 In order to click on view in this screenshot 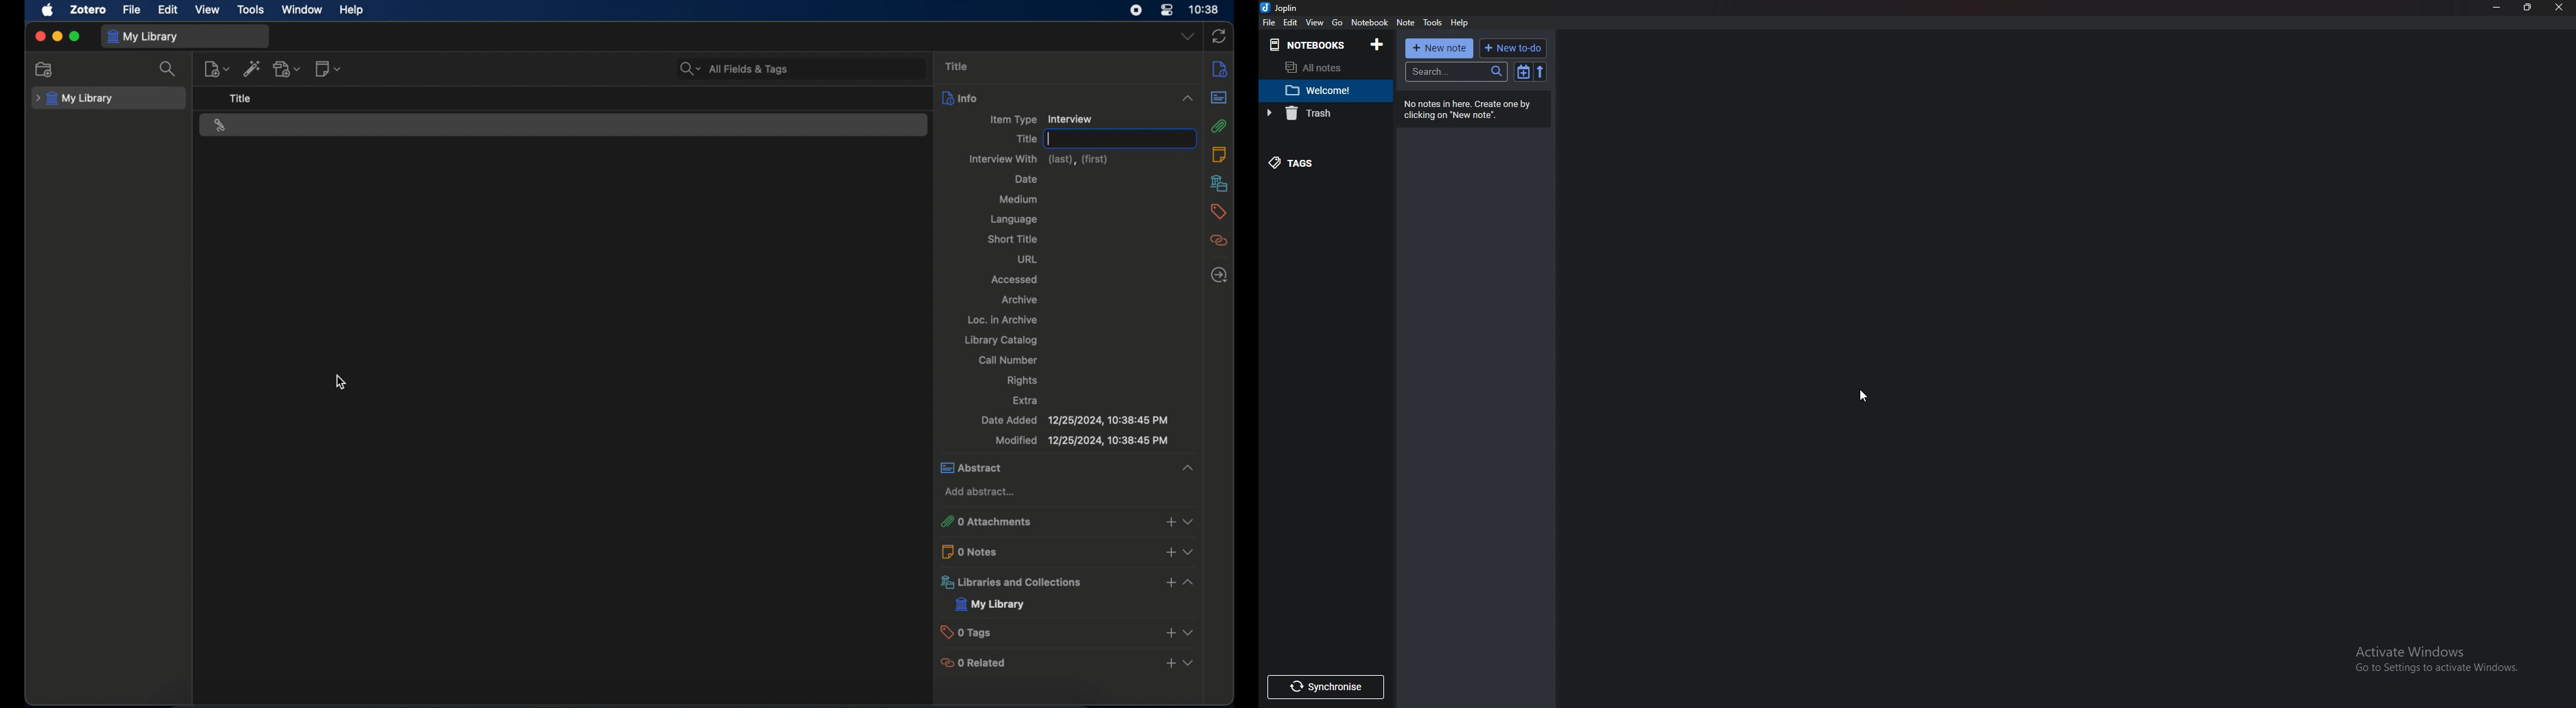, I will do `click(1189, 582)`.